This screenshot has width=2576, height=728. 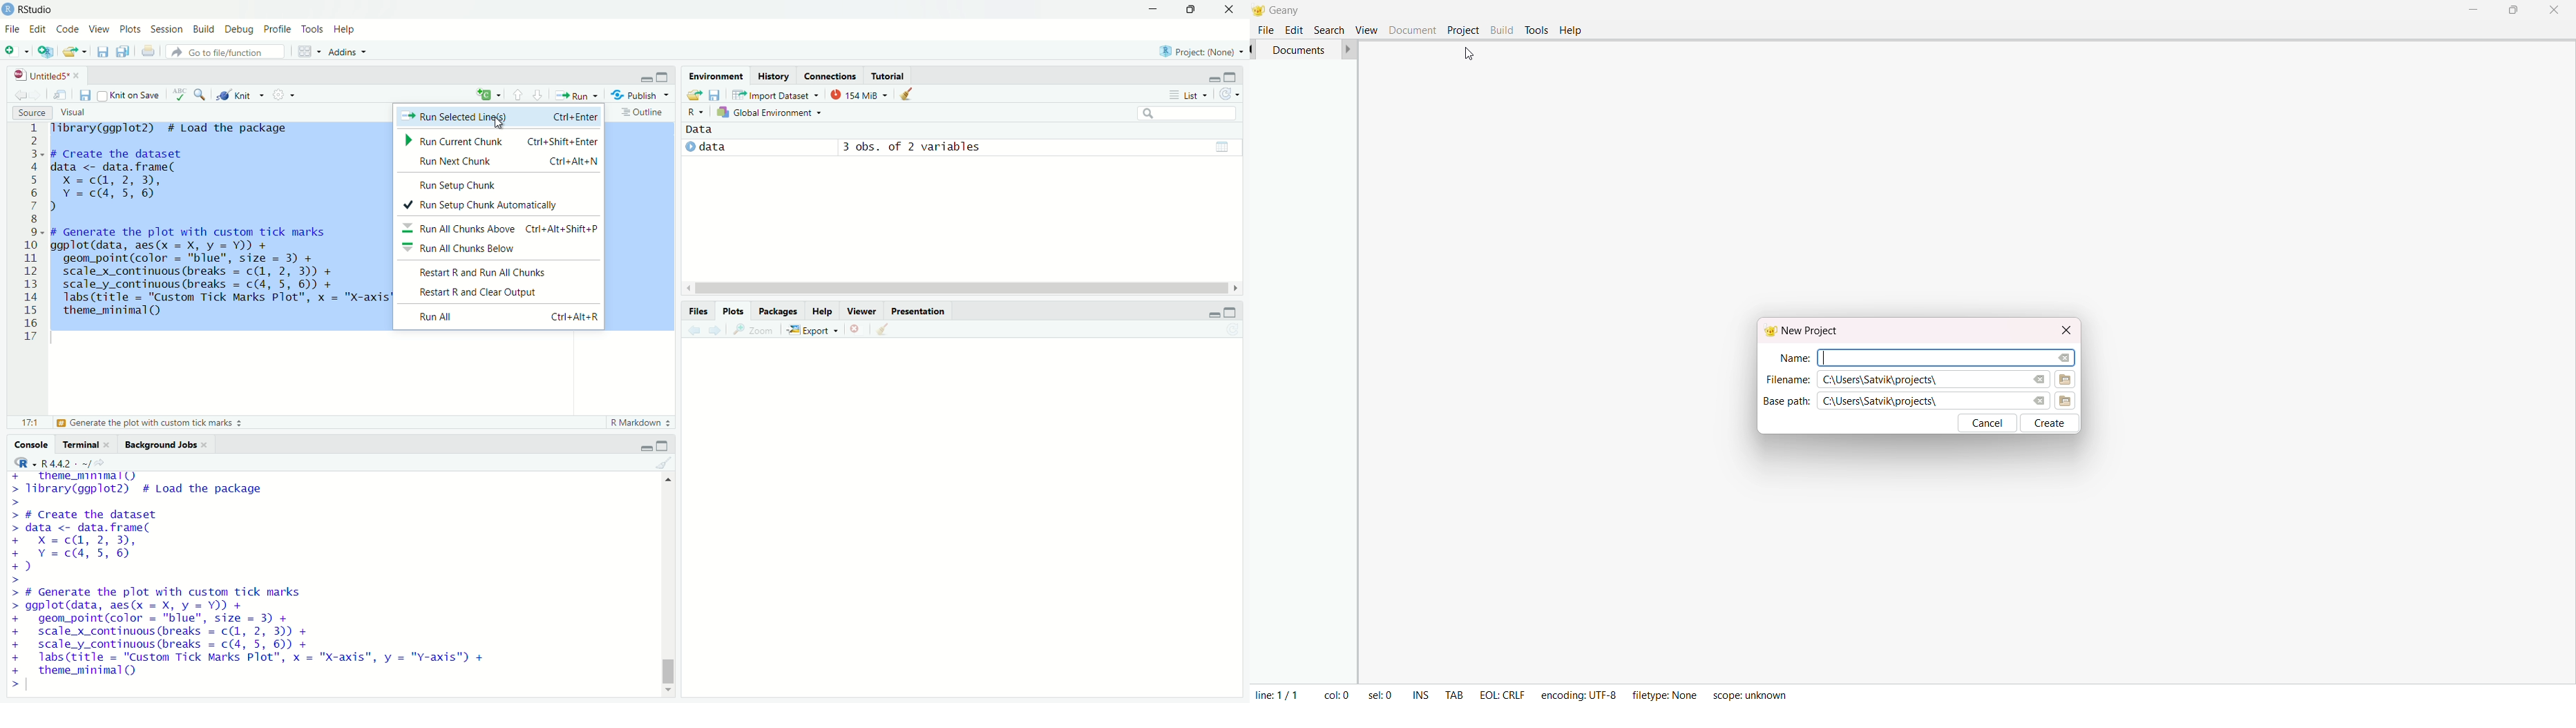 What do you see at coordinates (769, 113) in the screenshot?
I see `global environment` at bounding box center [769, 113].